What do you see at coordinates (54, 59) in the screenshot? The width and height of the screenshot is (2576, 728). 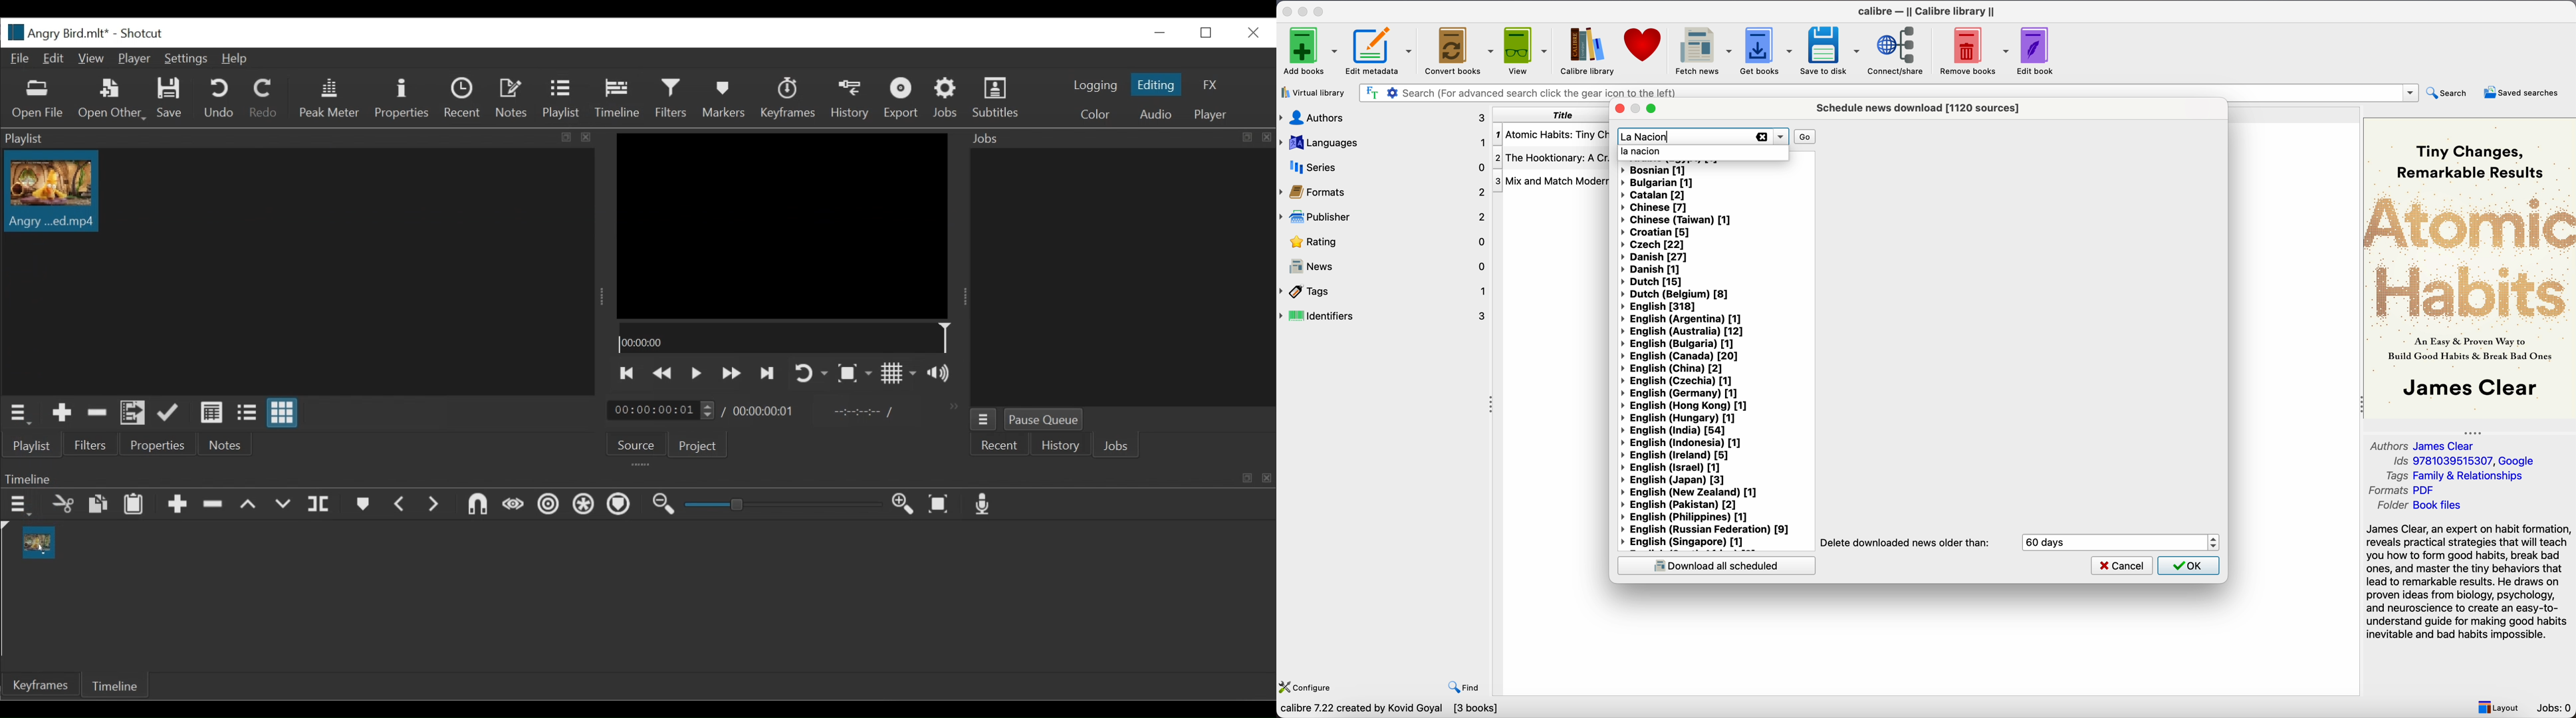 I see `Edit` at bounding box center [54, 59].